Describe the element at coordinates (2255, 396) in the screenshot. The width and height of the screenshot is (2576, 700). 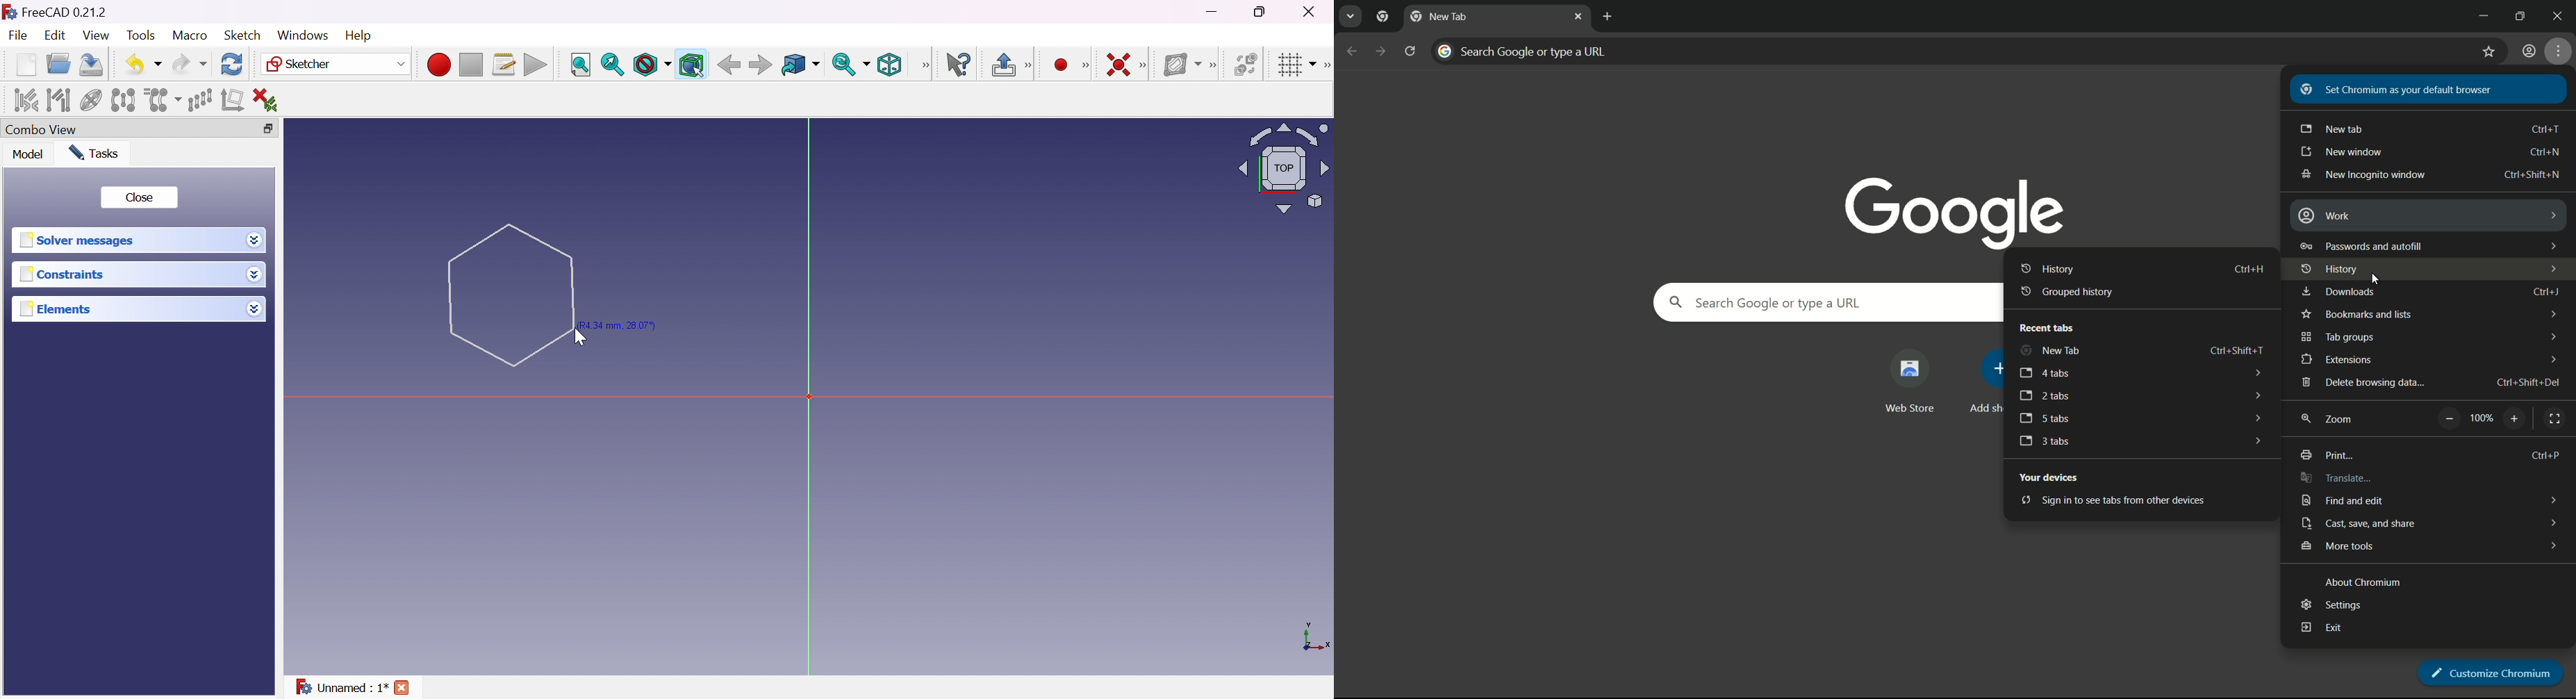
I see `dropdown arrows` at that location.